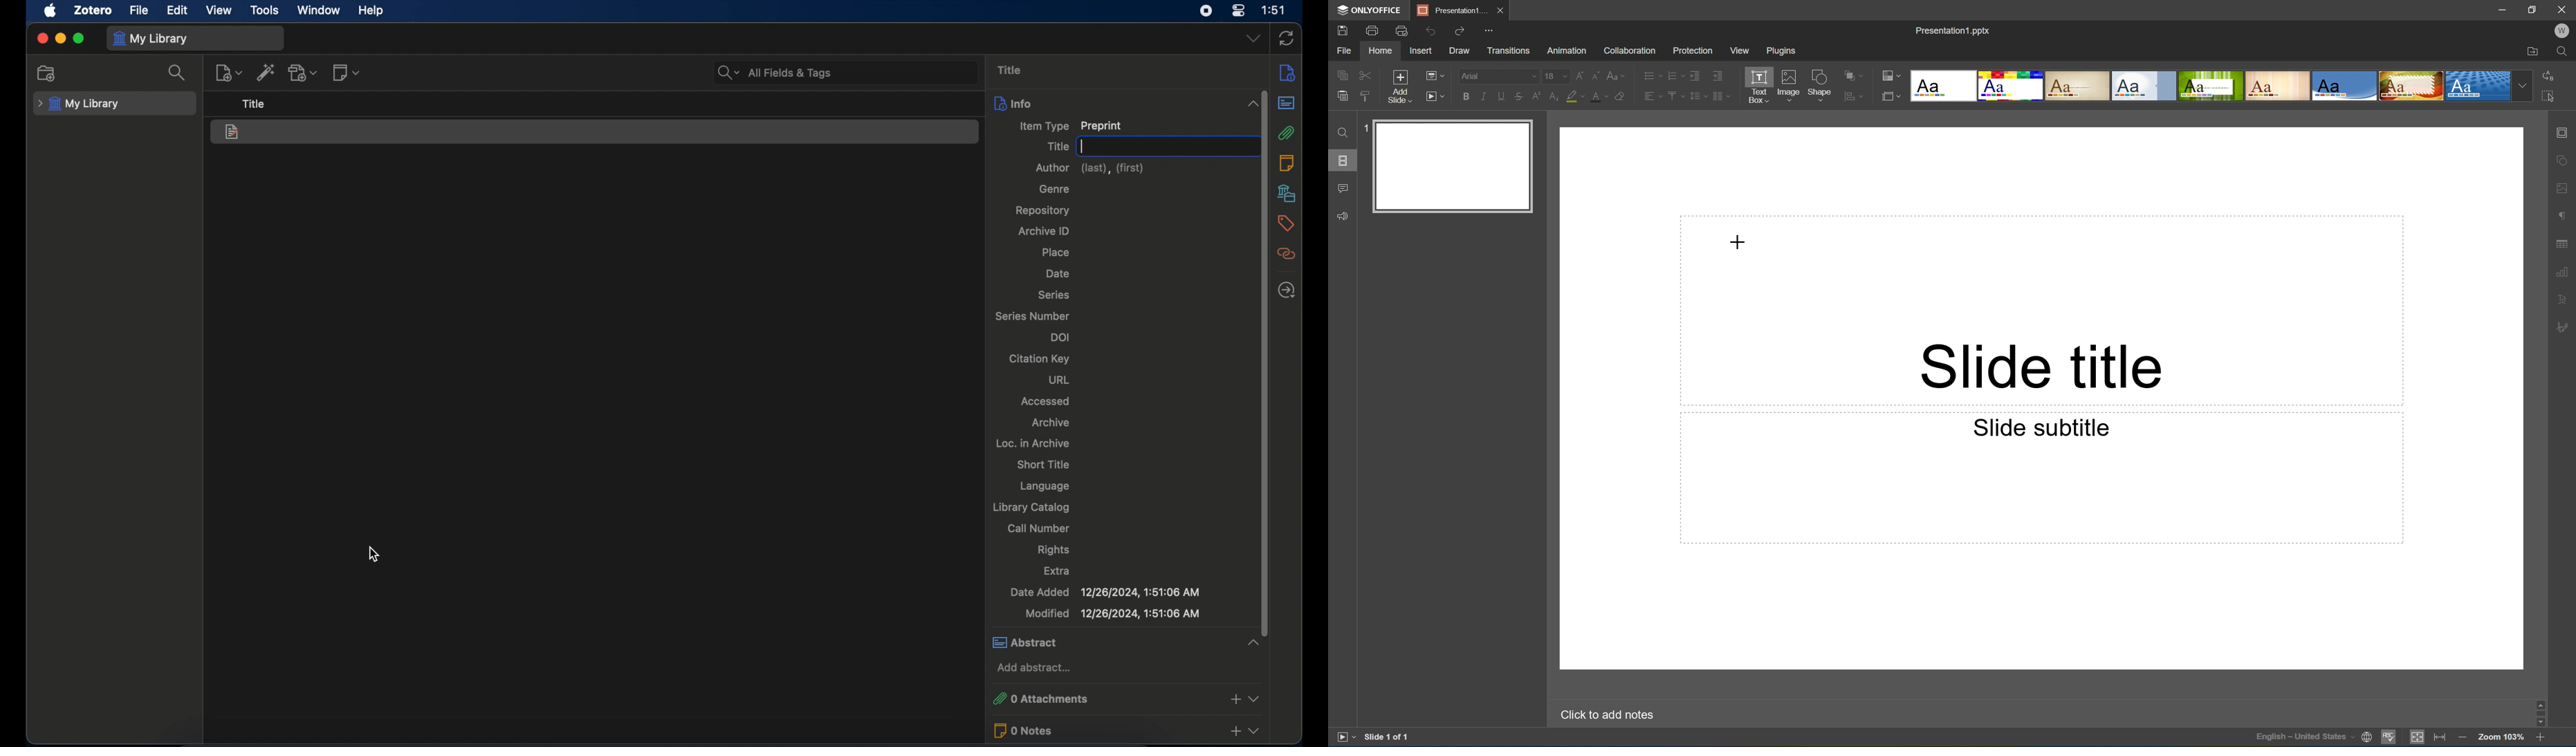 The height and width of the screenshot is (756, 2576). I want to click on tags, so click(1284, 223).